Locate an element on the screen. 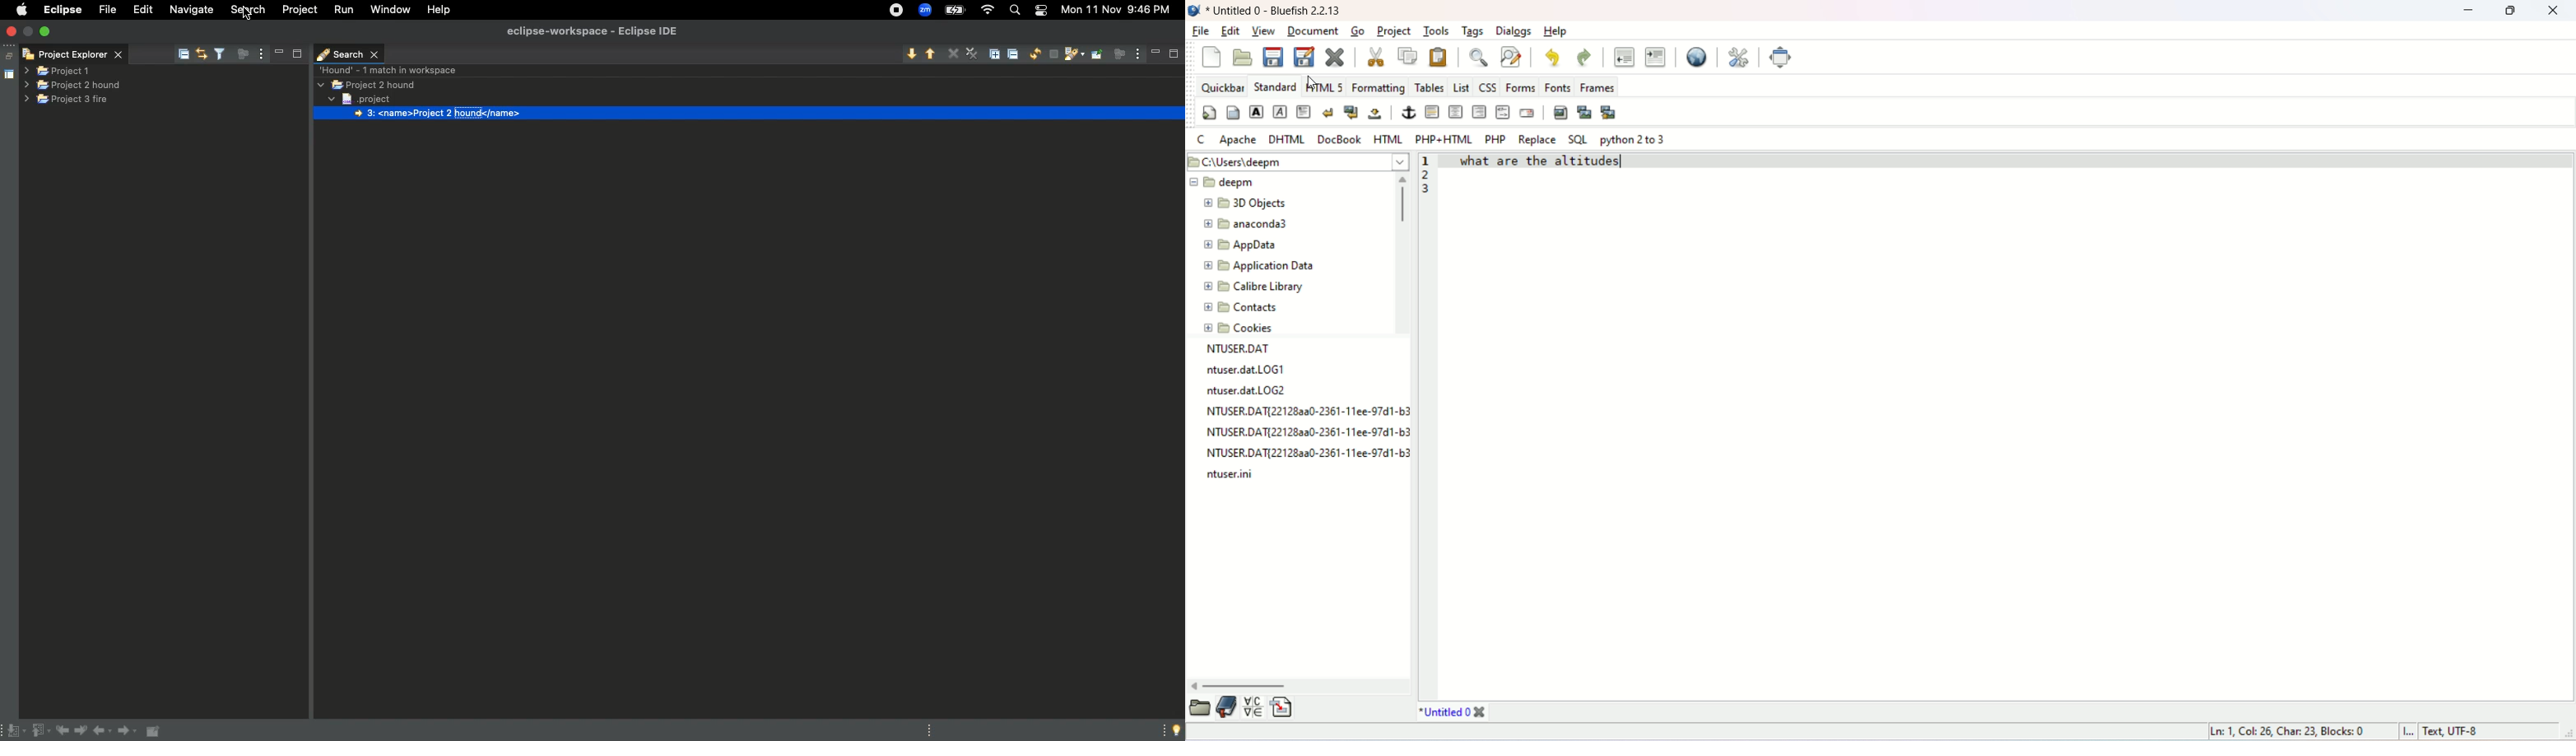 The image size is (2576, 756). strong is located at coordinates (1256, 111).